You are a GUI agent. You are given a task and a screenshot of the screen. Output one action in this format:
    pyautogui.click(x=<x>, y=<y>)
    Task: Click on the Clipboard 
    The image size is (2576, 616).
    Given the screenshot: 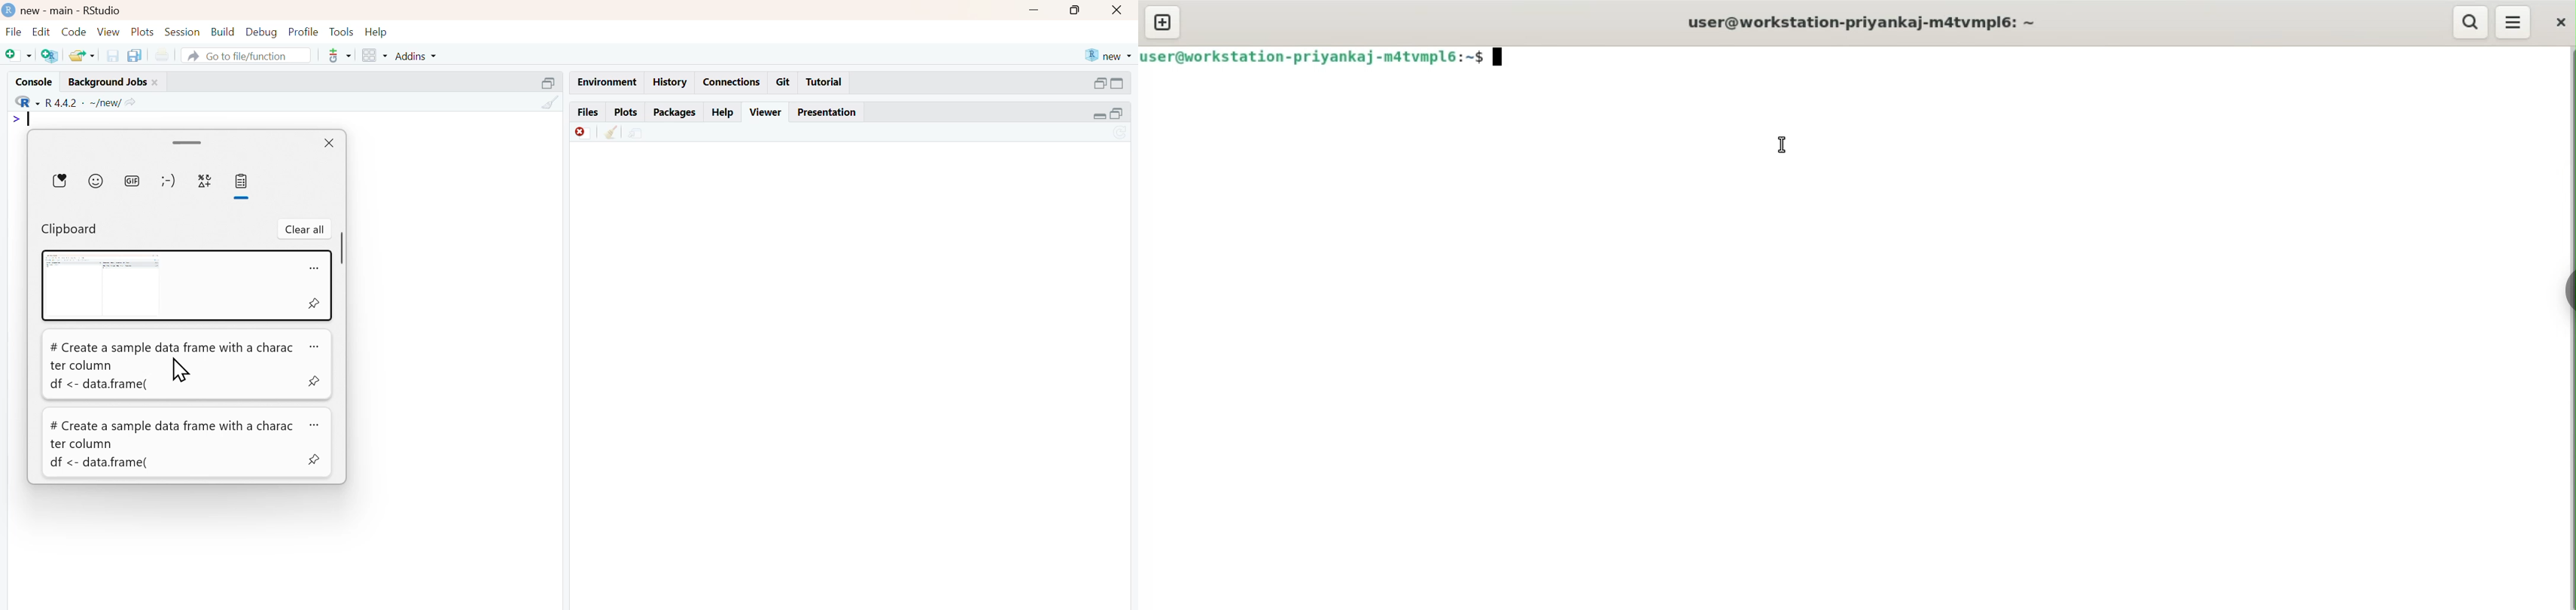 What is the action you would take?
    pyautogui.click(x=242, y=186)
    